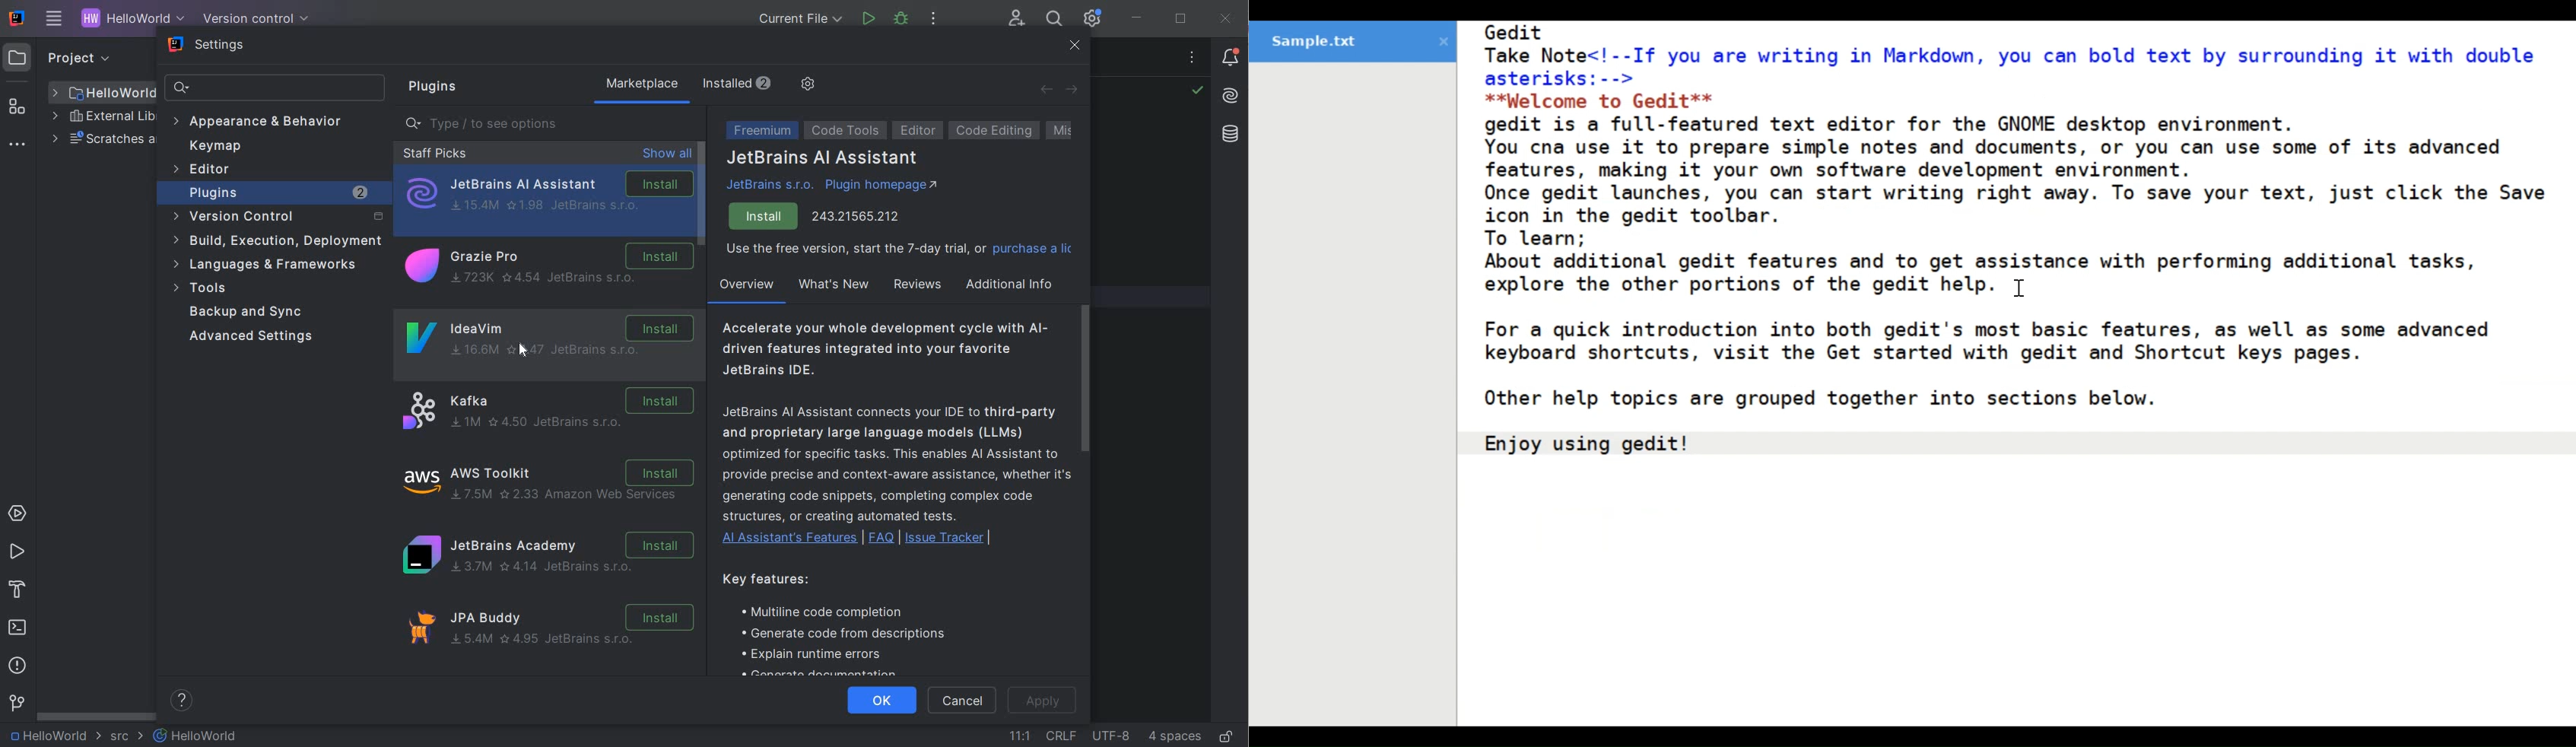  What do you see at coordinates (205, 170) in the screenshot?
I see `editor` at bounding box center [205, 170].